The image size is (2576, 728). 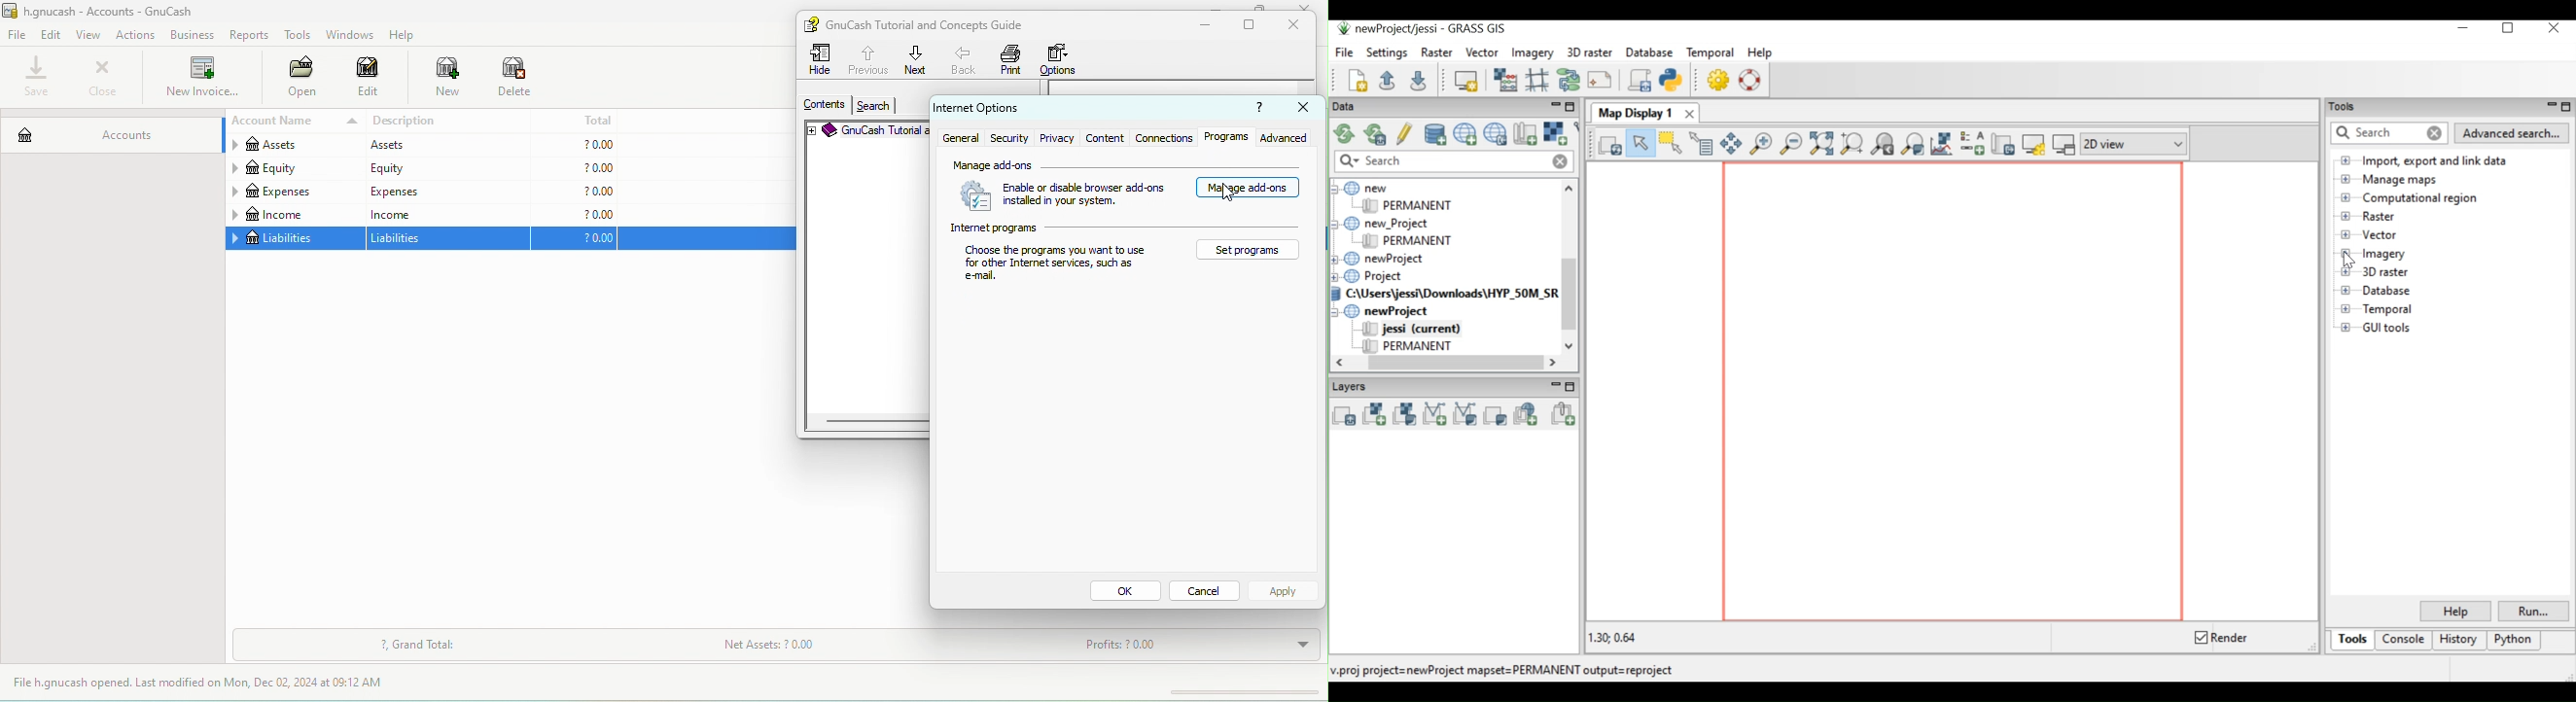 I want to click on gnu cash tutorial c, so click(x=866, y=132).